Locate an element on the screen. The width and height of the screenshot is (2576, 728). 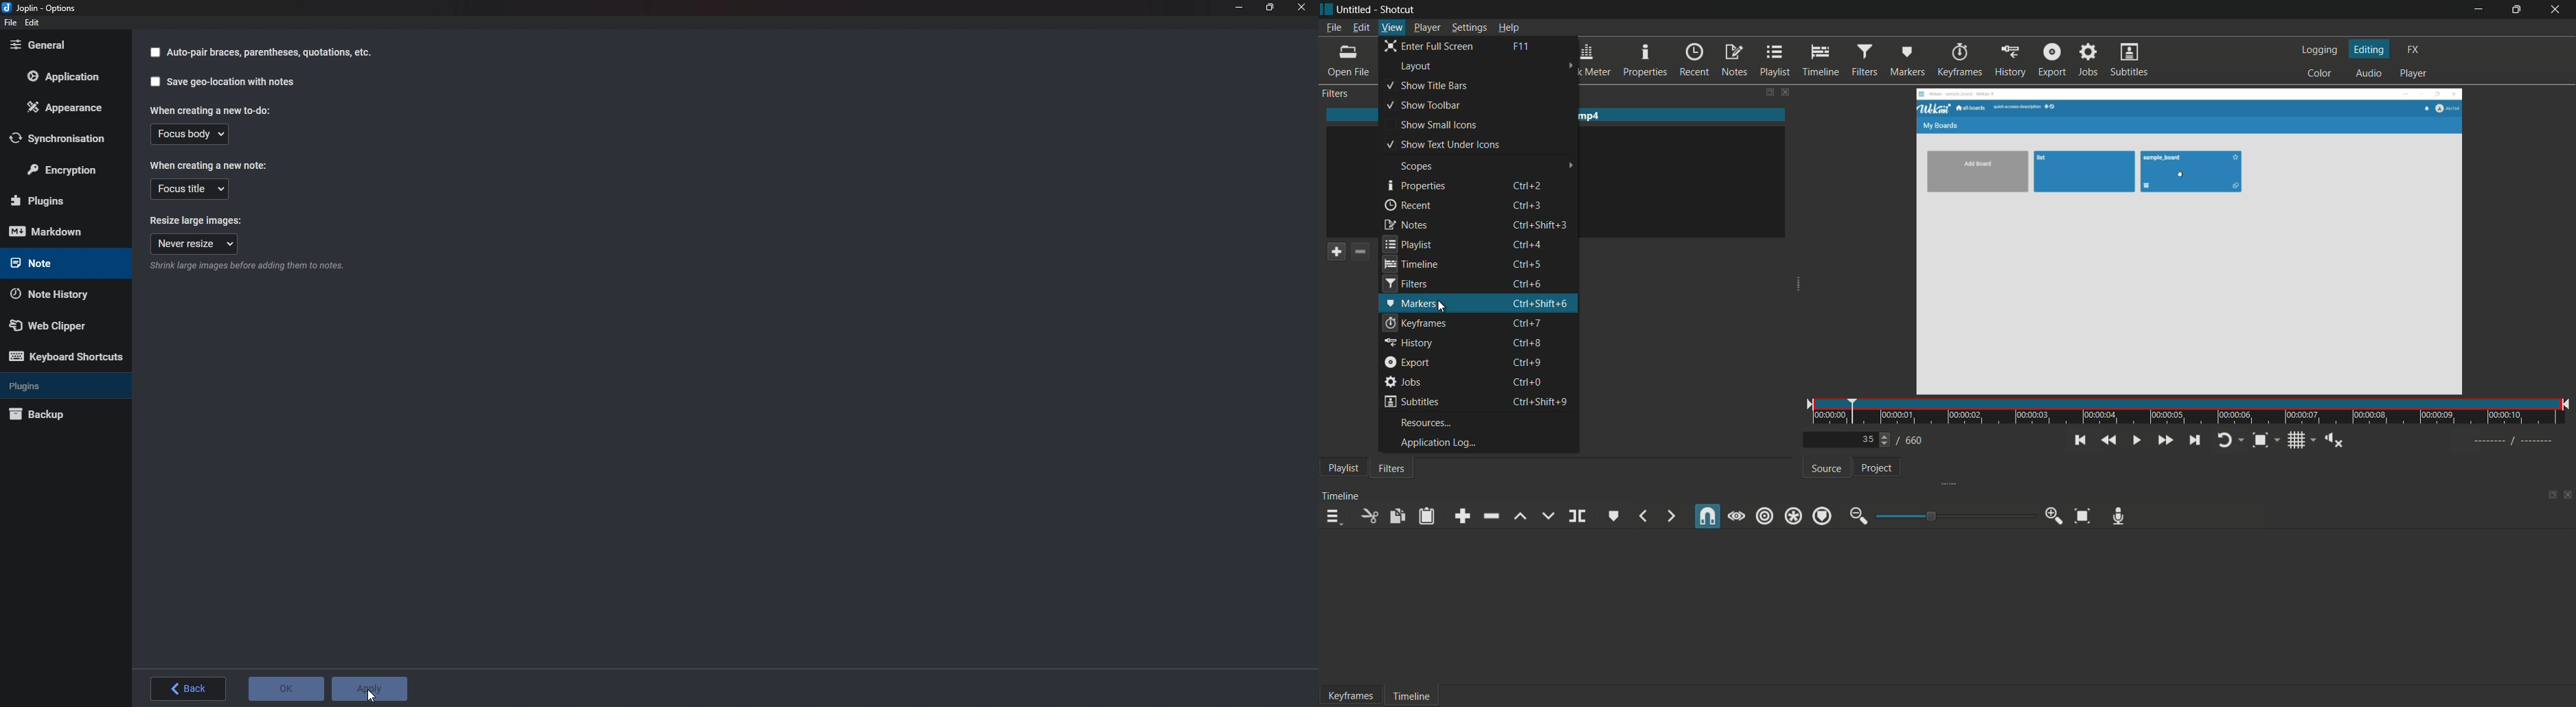
filters is located at coordinates (1404, 285).